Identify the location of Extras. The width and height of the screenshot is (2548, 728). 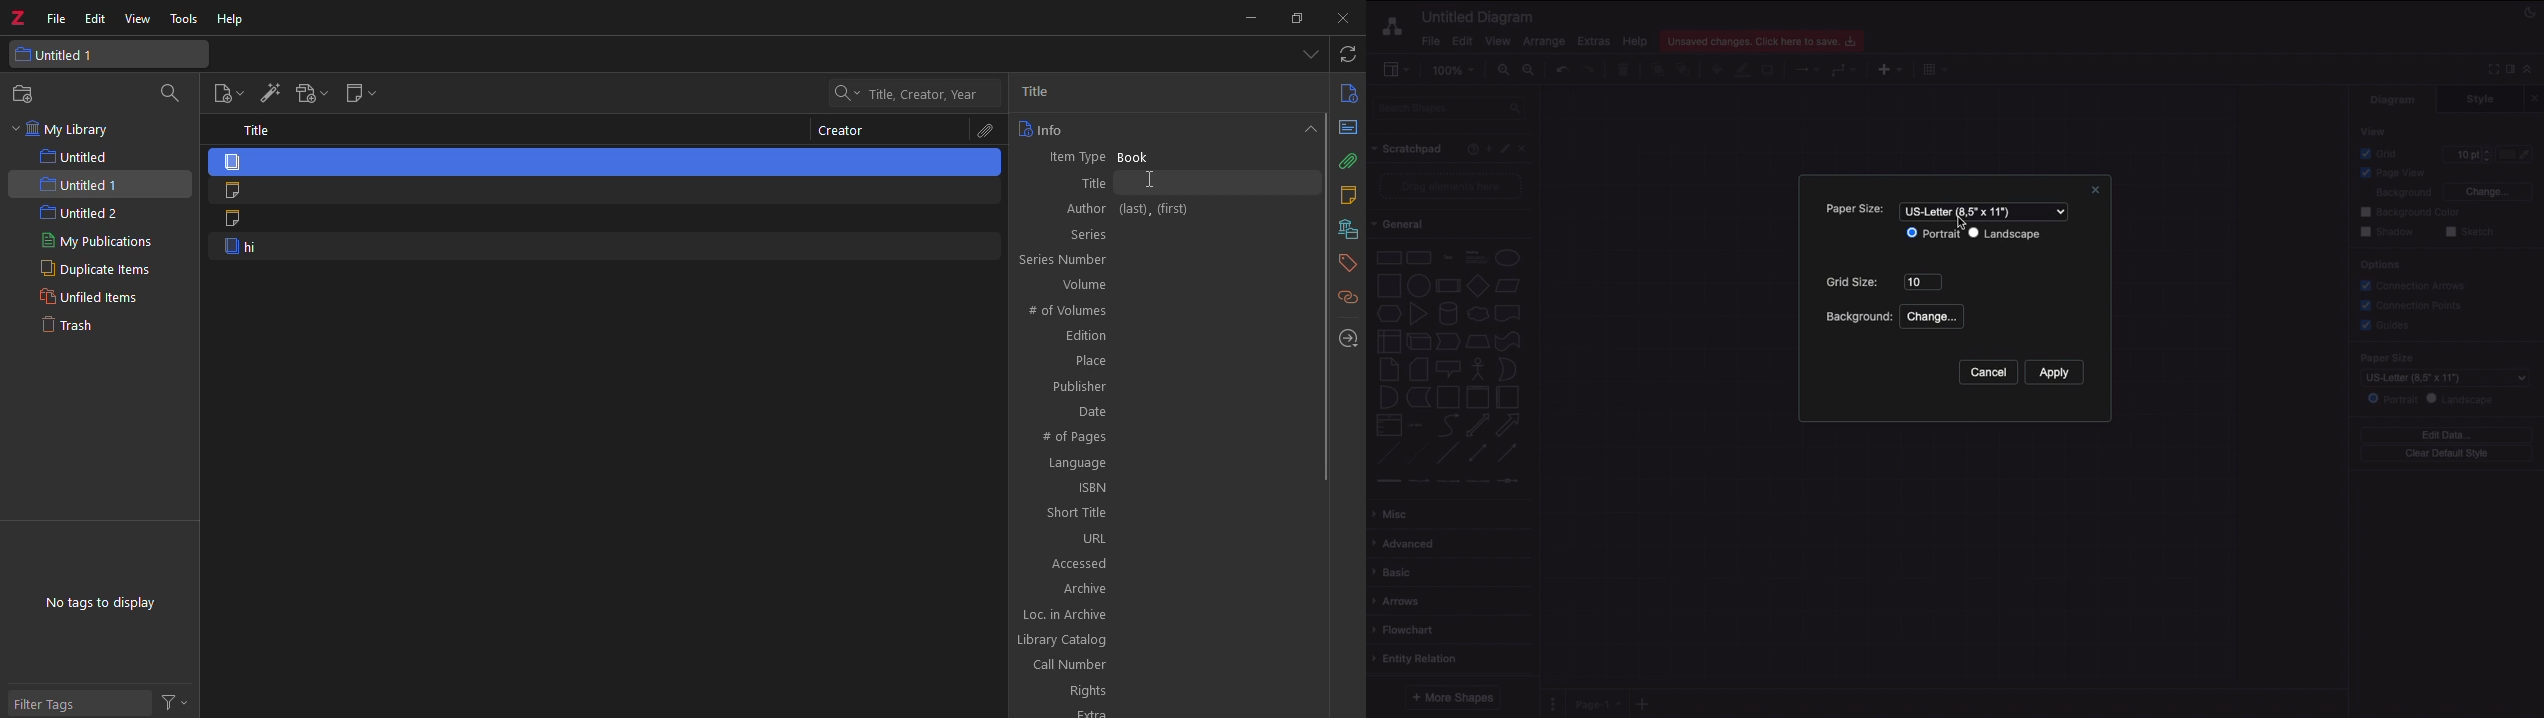
(1594, 40).